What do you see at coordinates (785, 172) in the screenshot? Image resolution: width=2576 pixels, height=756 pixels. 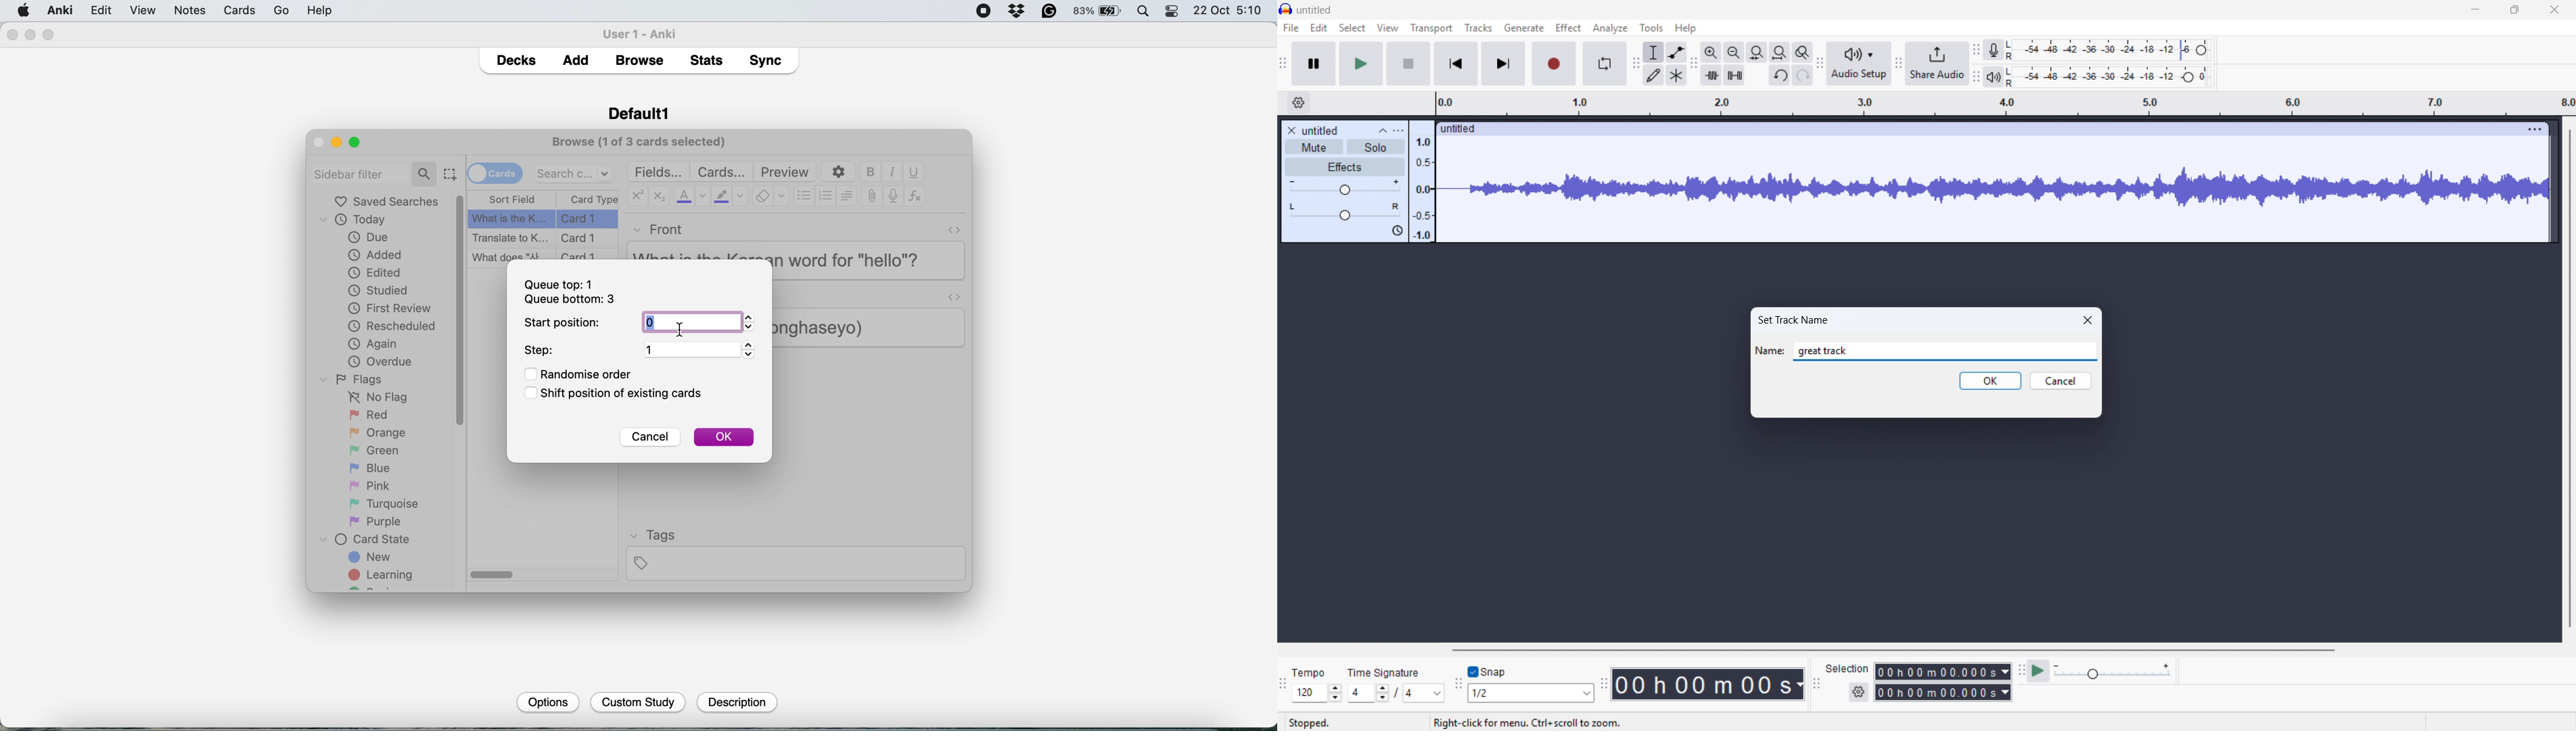 I see `preview` at bounding box center [785, 172].